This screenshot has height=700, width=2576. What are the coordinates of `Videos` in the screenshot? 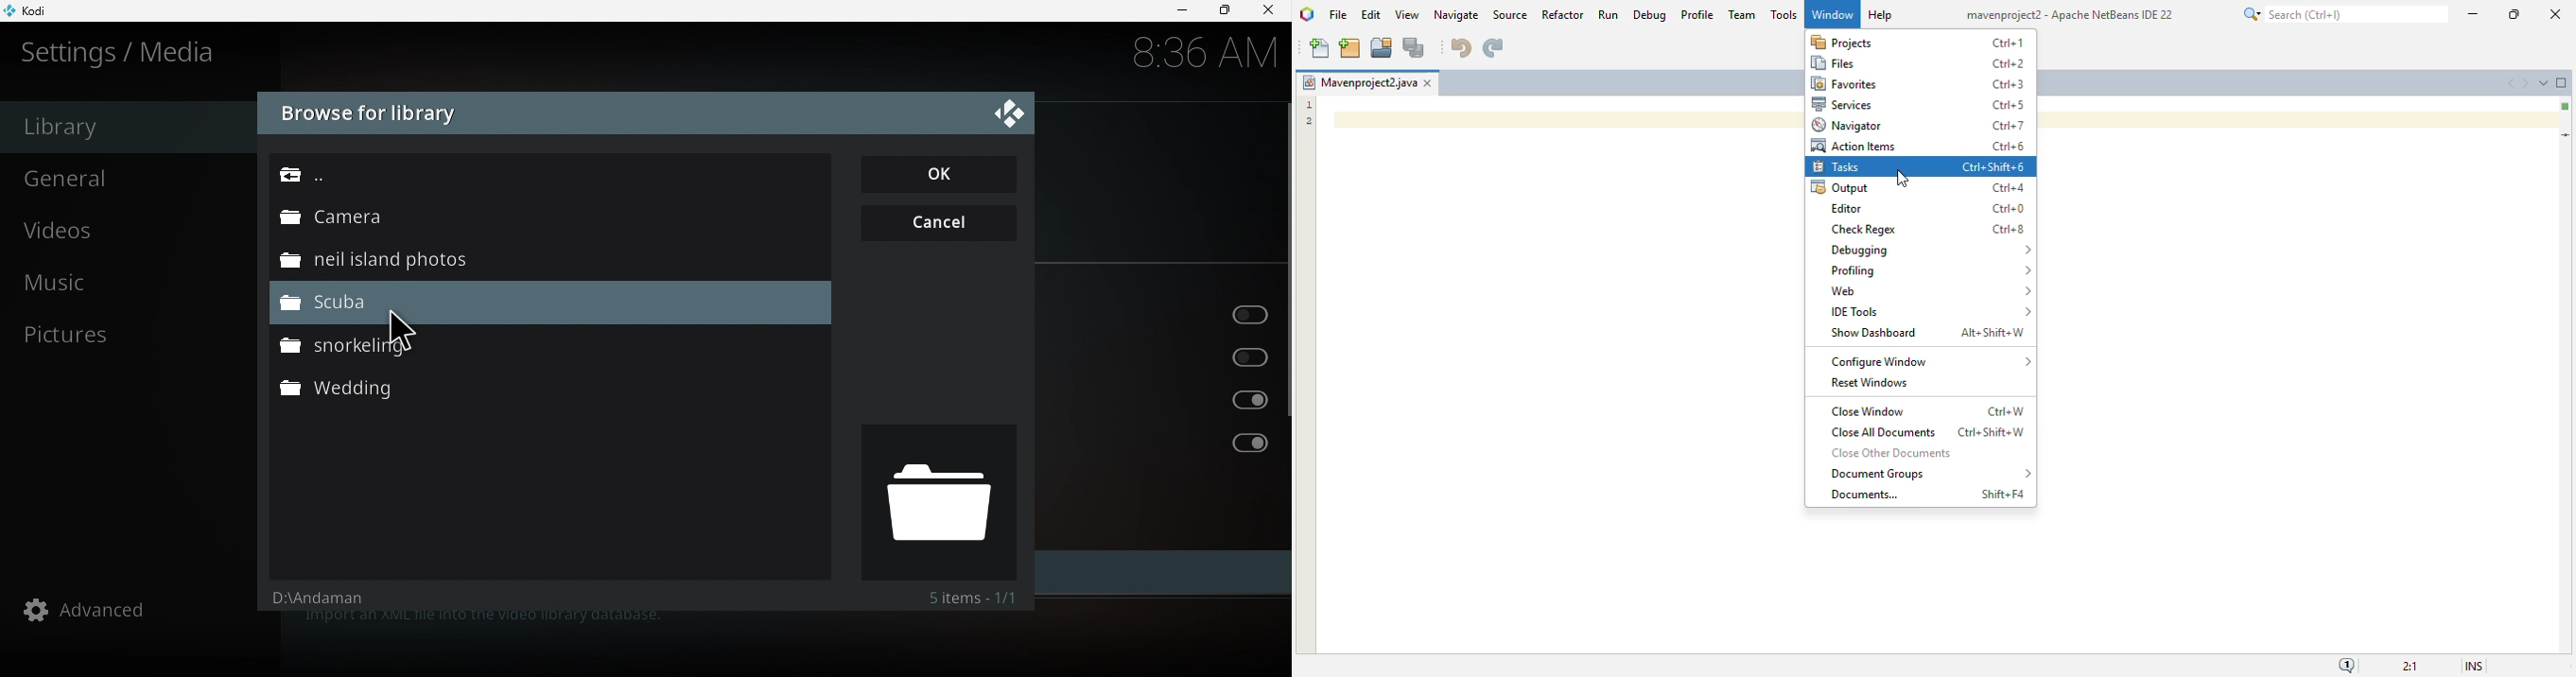 It's located at (132, 234).